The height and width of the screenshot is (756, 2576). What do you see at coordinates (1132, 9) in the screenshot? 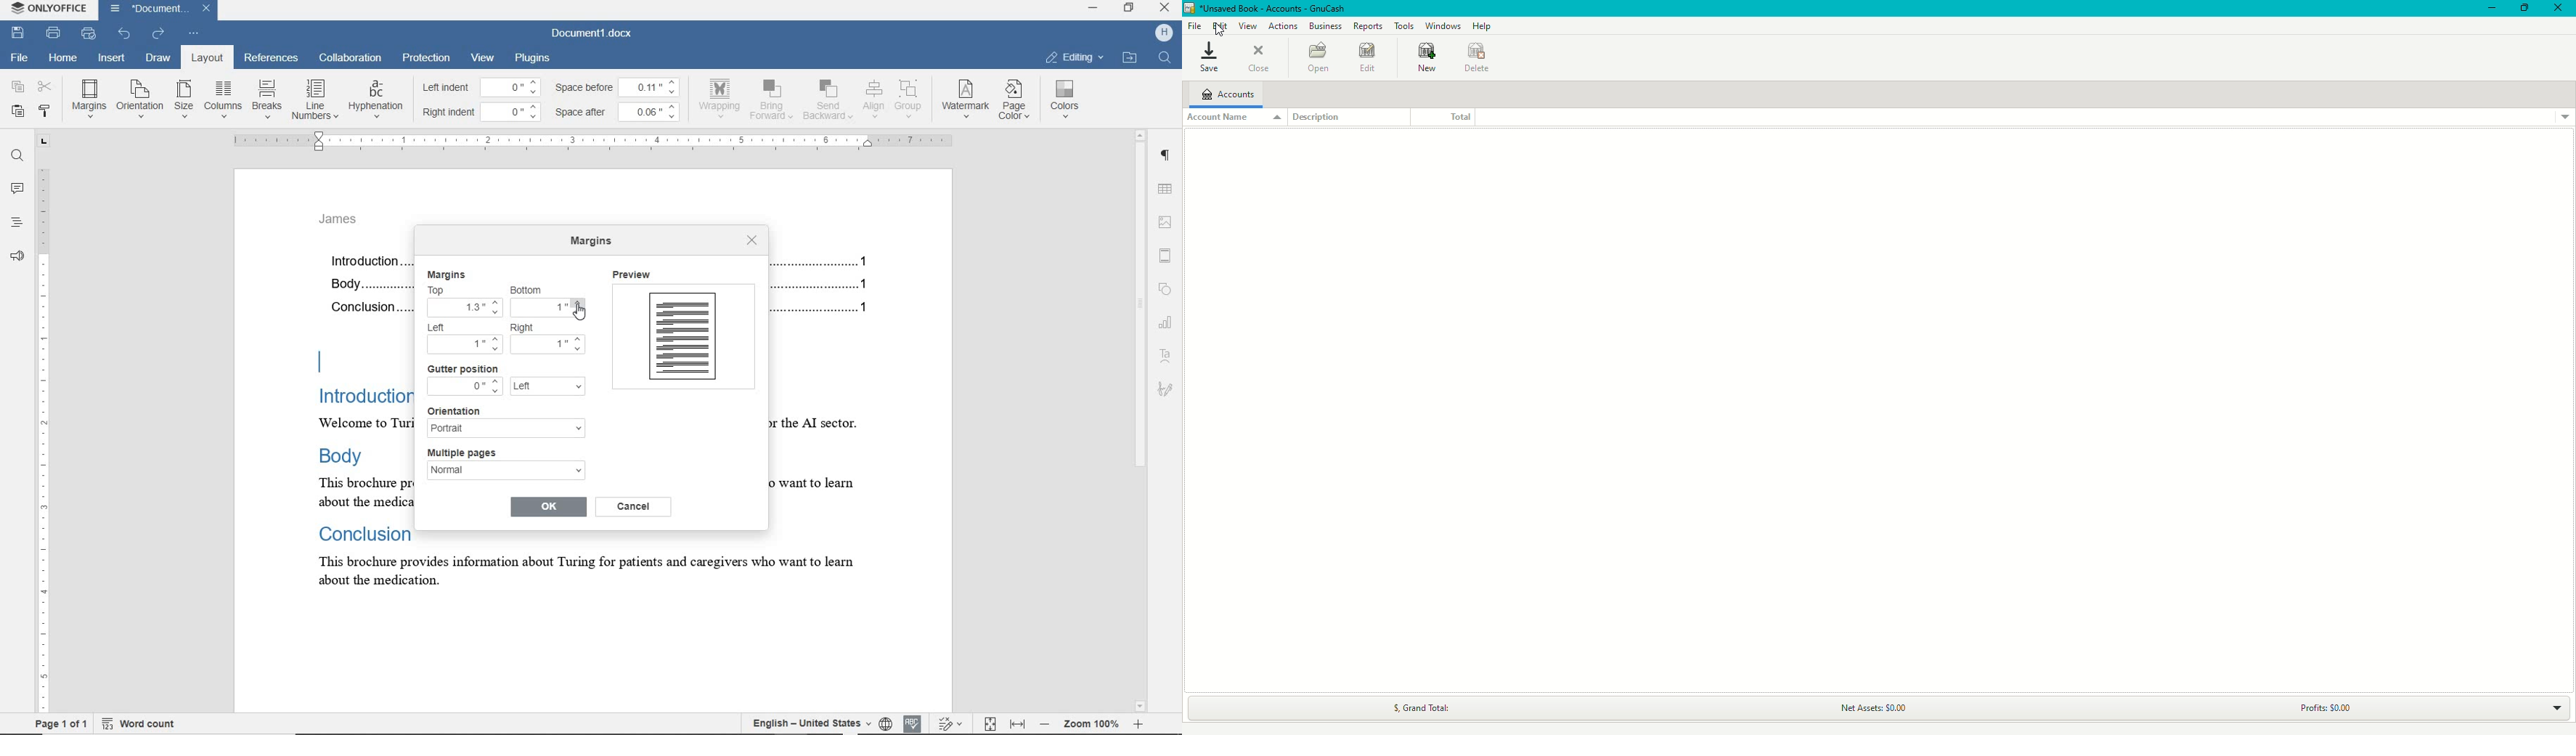
I see `RESTORE DOWN` at bounding box center [1132, 9].